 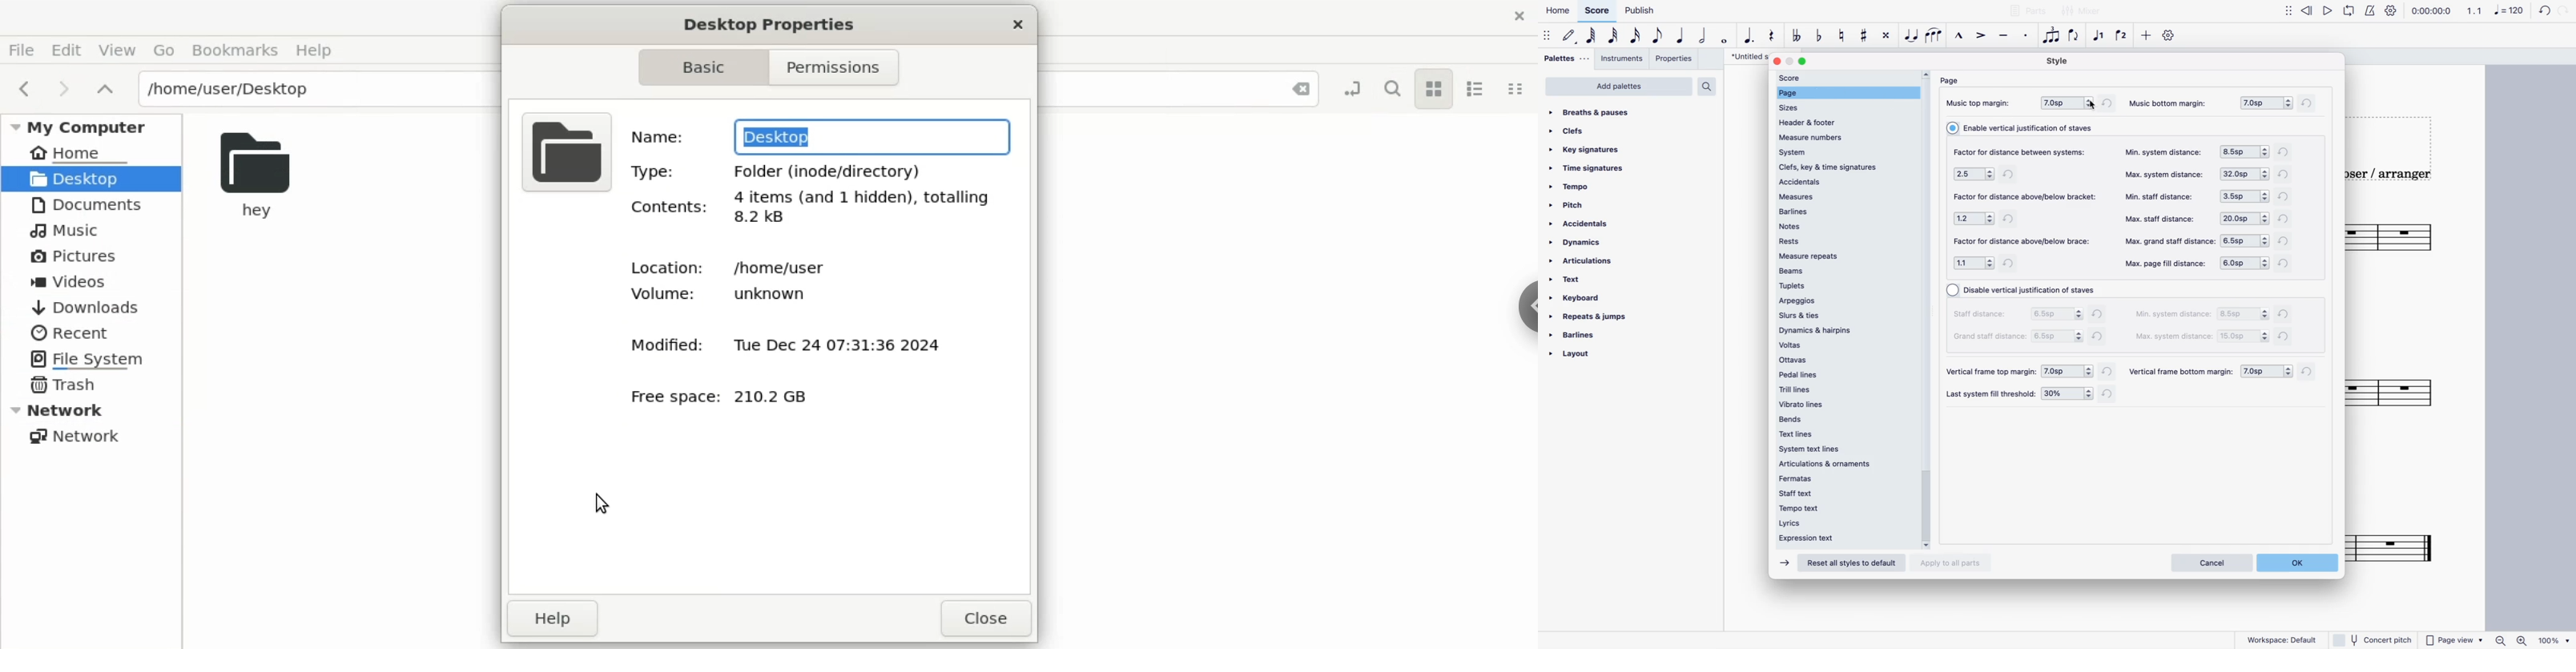 I want to click on music top margin, so click(x=1982, y=104).